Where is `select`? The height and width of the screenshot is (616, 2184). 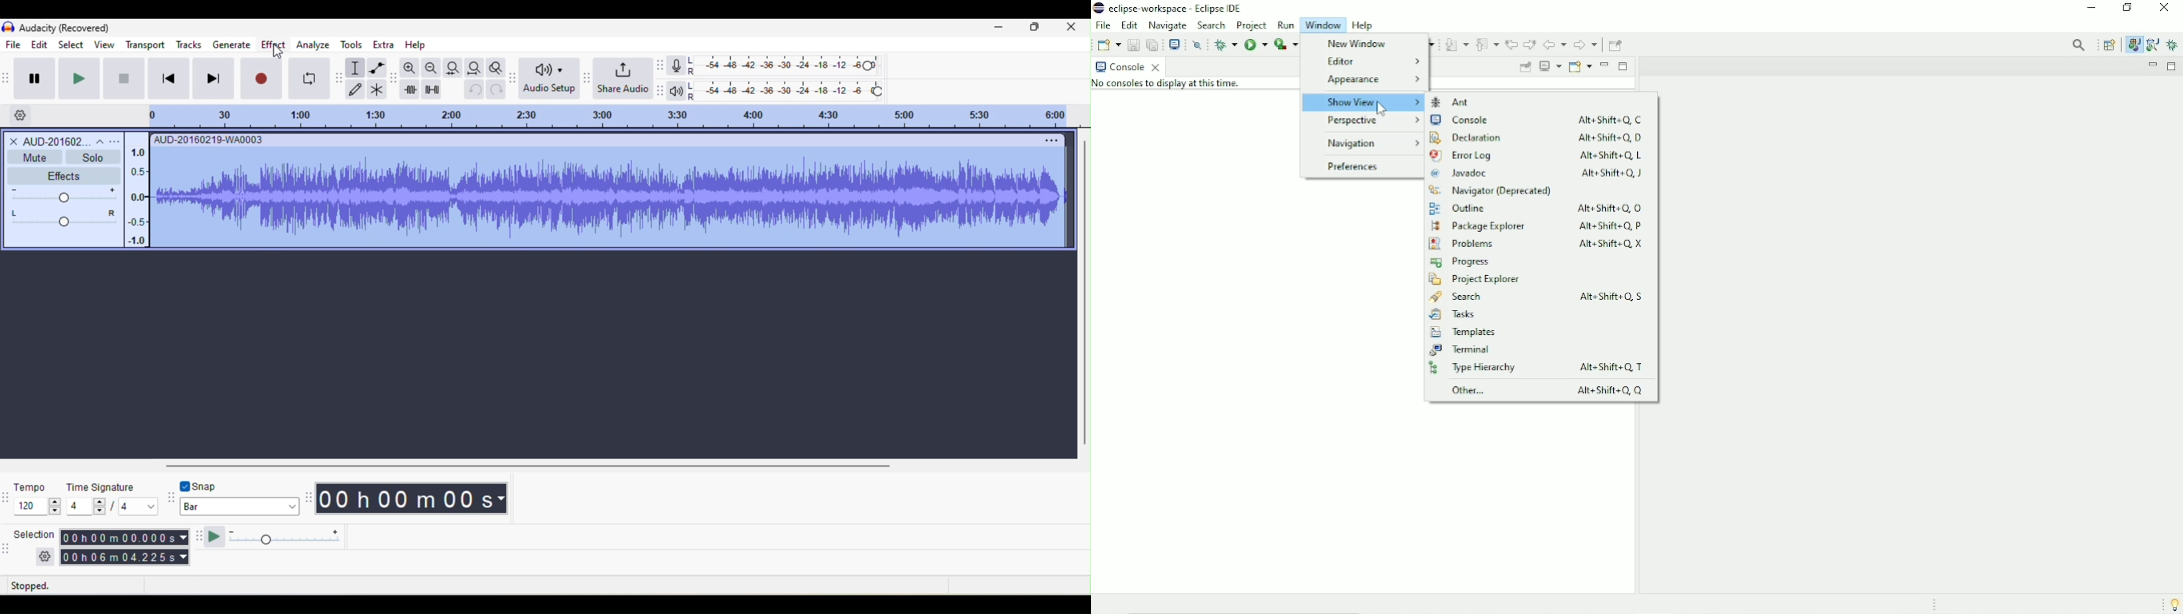
select is located at coordinates (69, 44).